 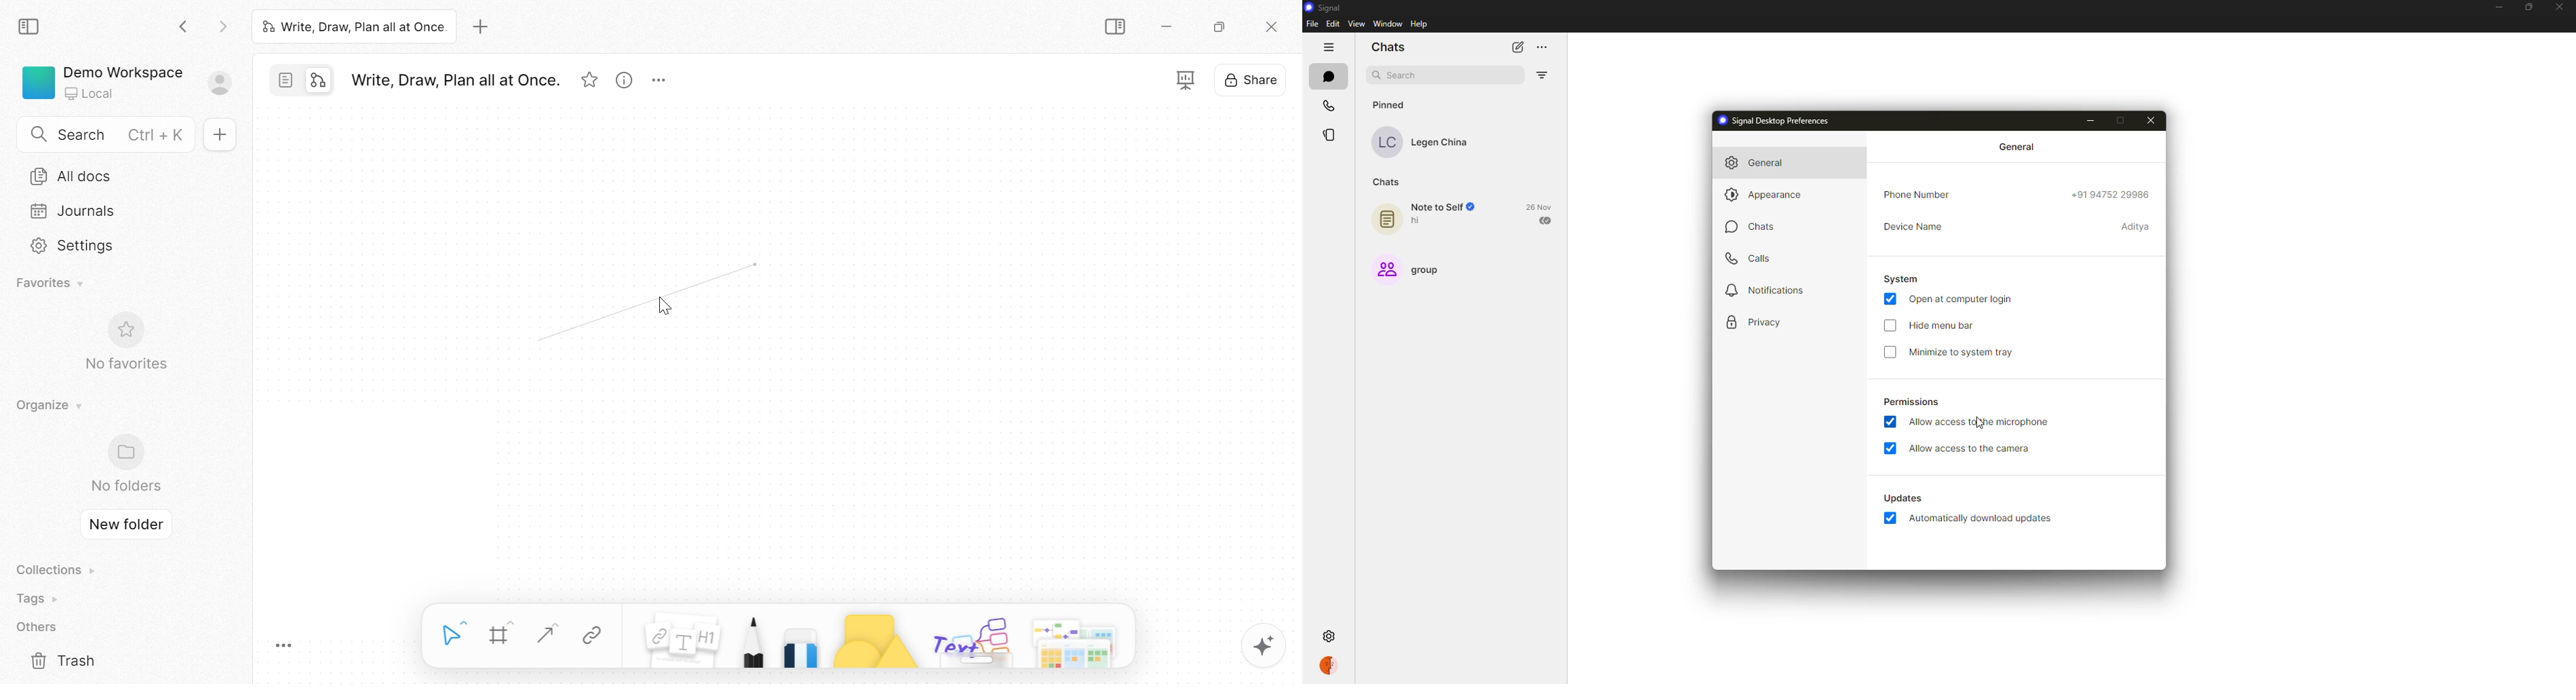 I want to click on More options, so click(x=1076, y=640).